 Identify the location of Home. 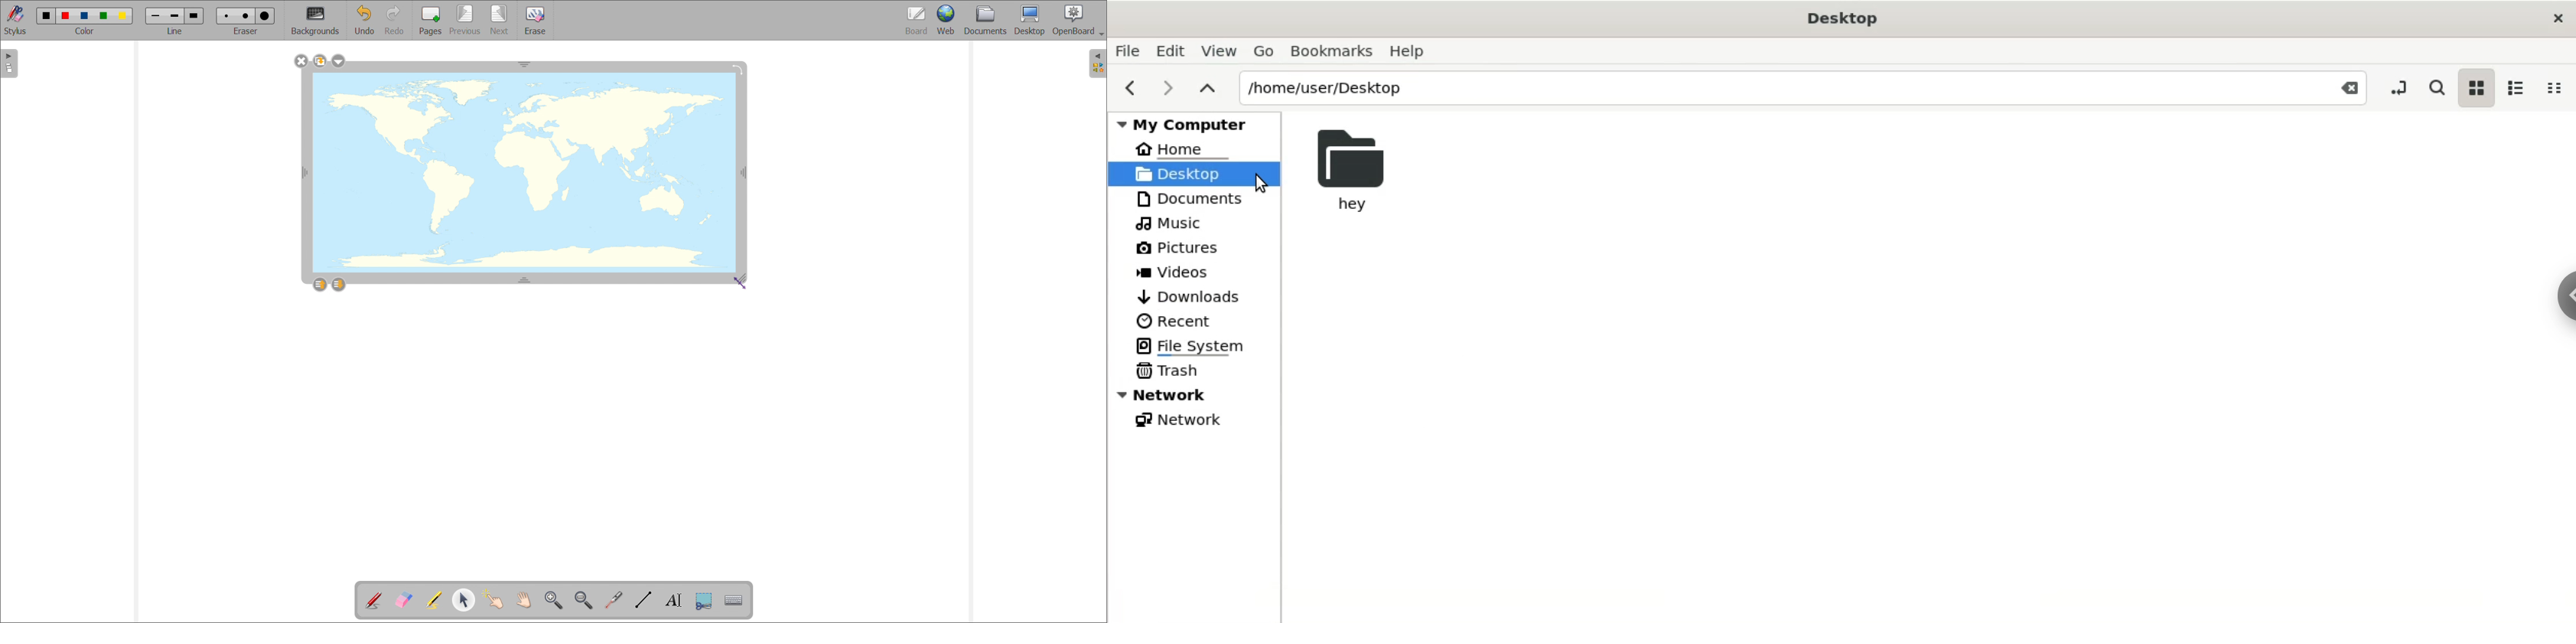
(1181, 148).